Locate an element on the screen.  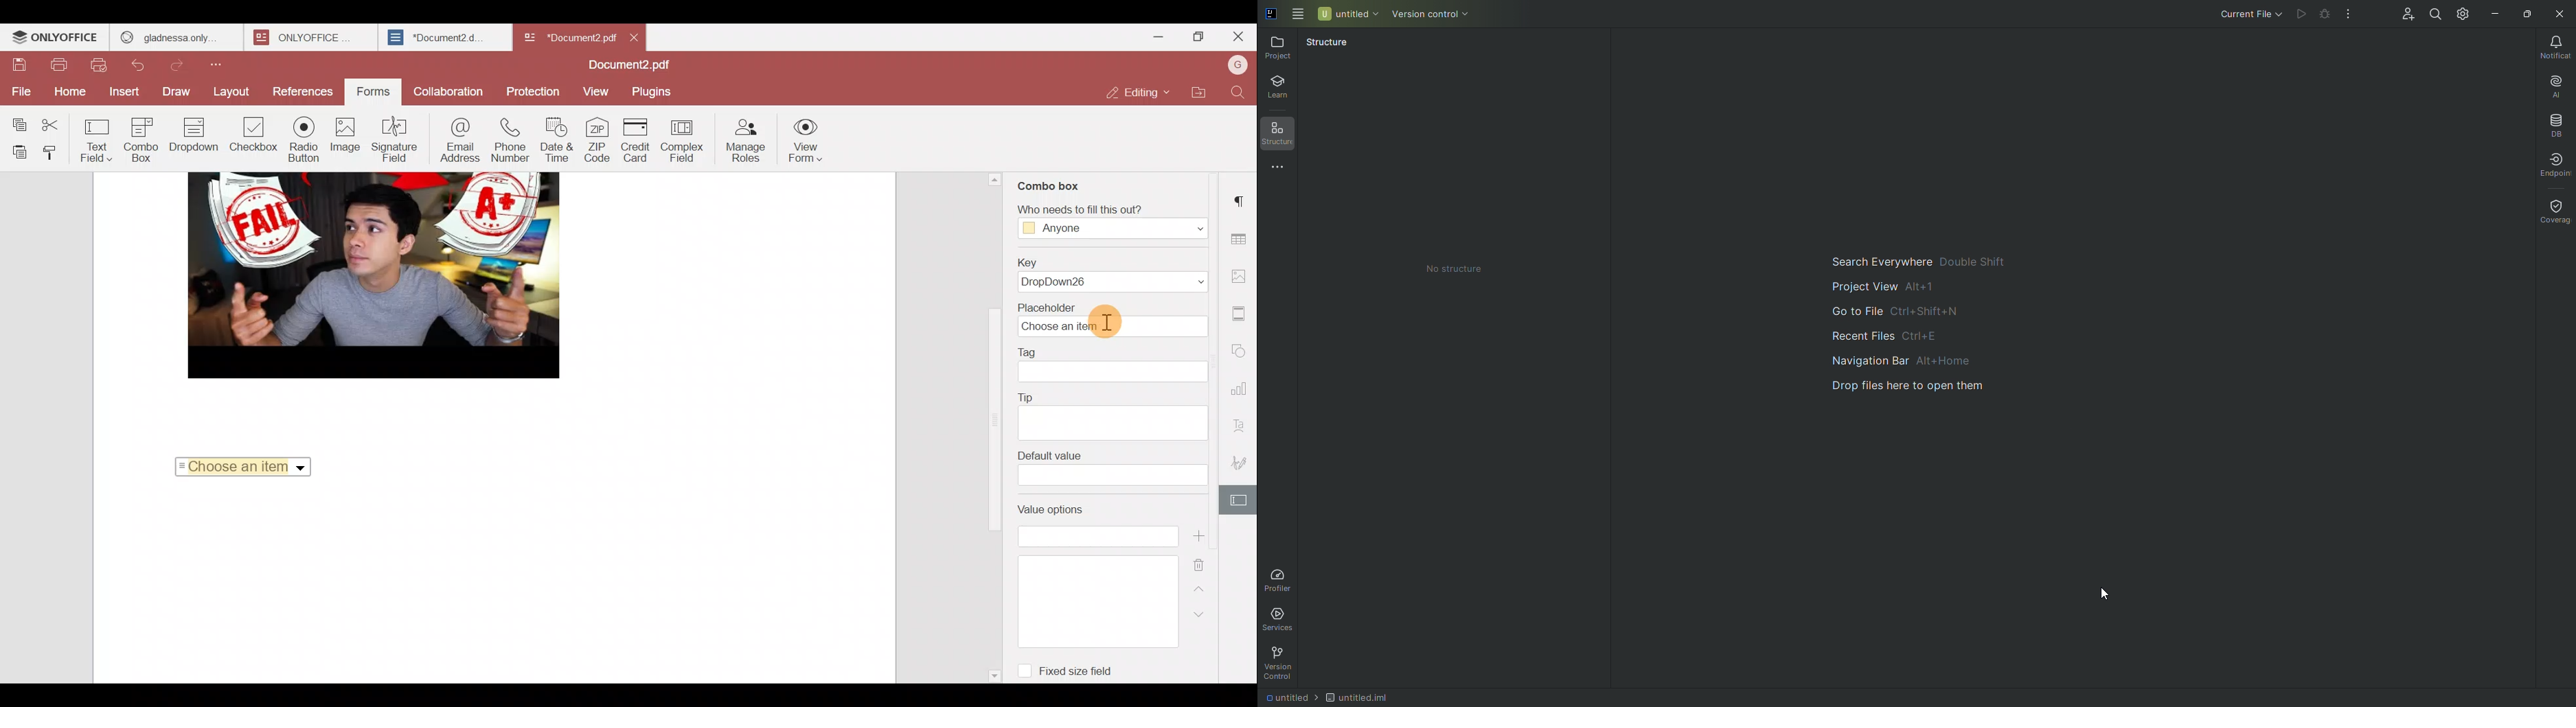
Image is located at coordinates (346, 137).